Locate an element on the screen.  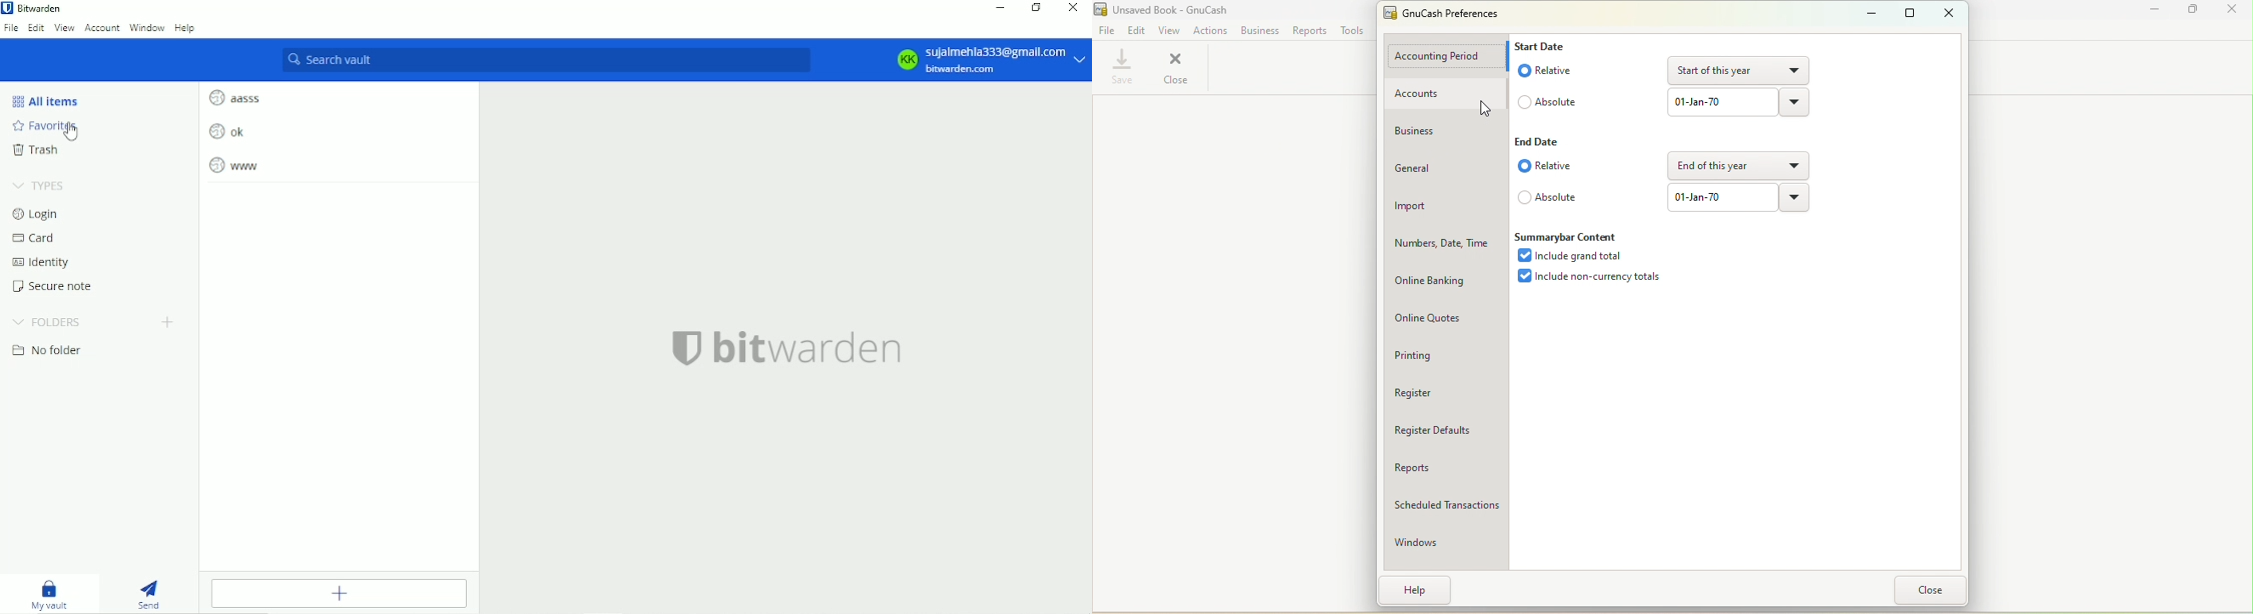
Accounting period is located at coordinates (1448, 54).